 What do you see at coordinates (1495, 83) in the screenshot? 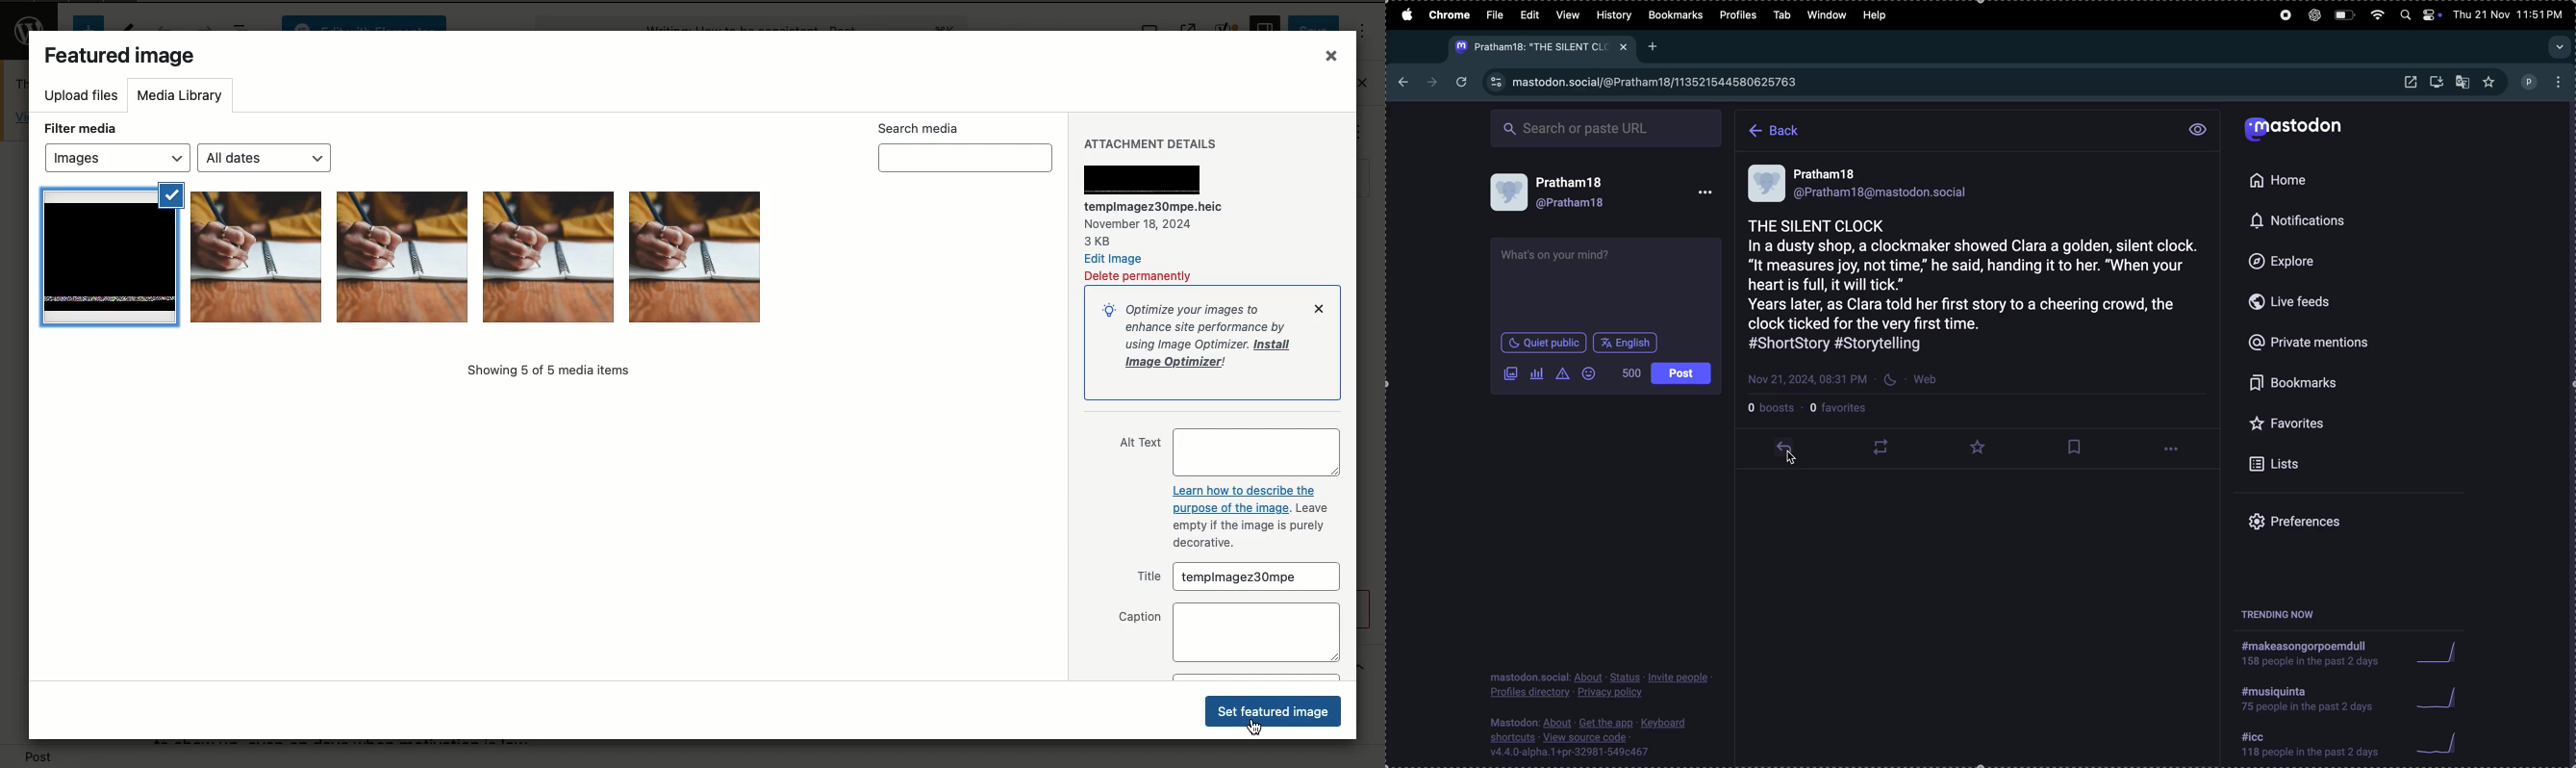
I see `view site information` at bounding box center [1495, 83].